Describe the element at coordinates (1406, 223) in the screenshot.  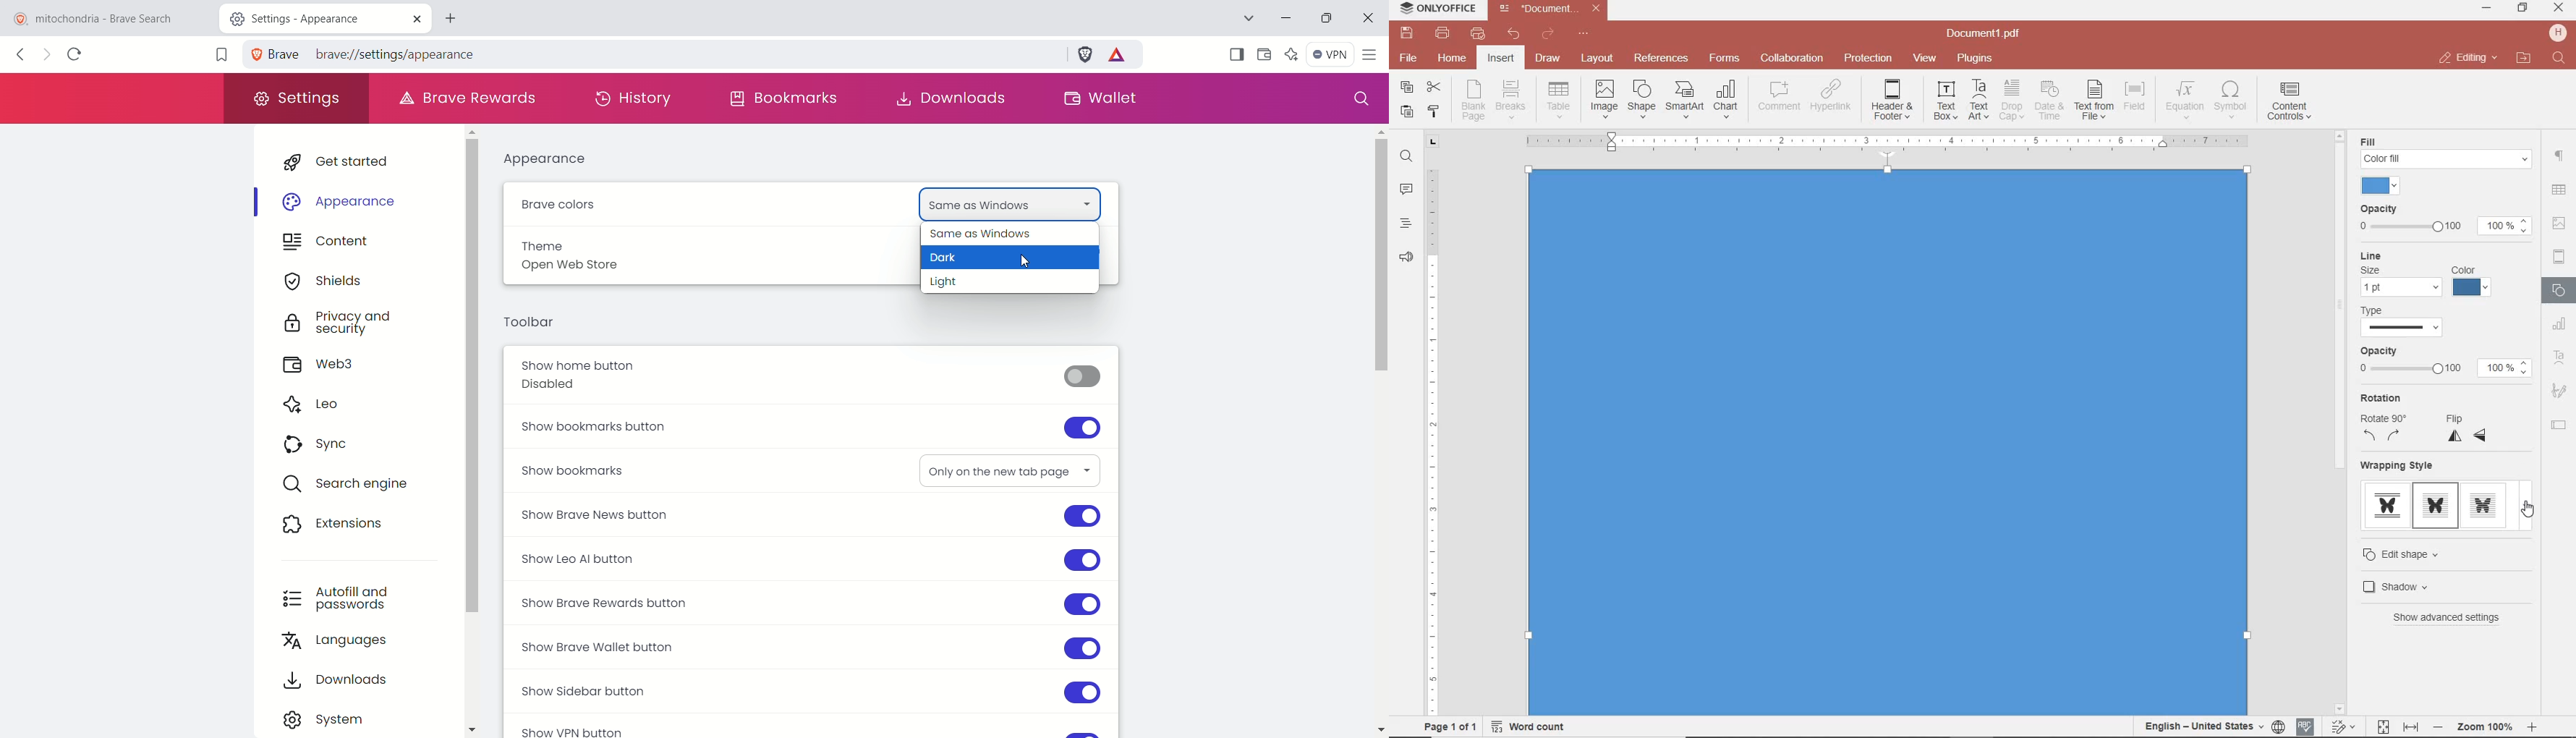
I see `heading` at that location.